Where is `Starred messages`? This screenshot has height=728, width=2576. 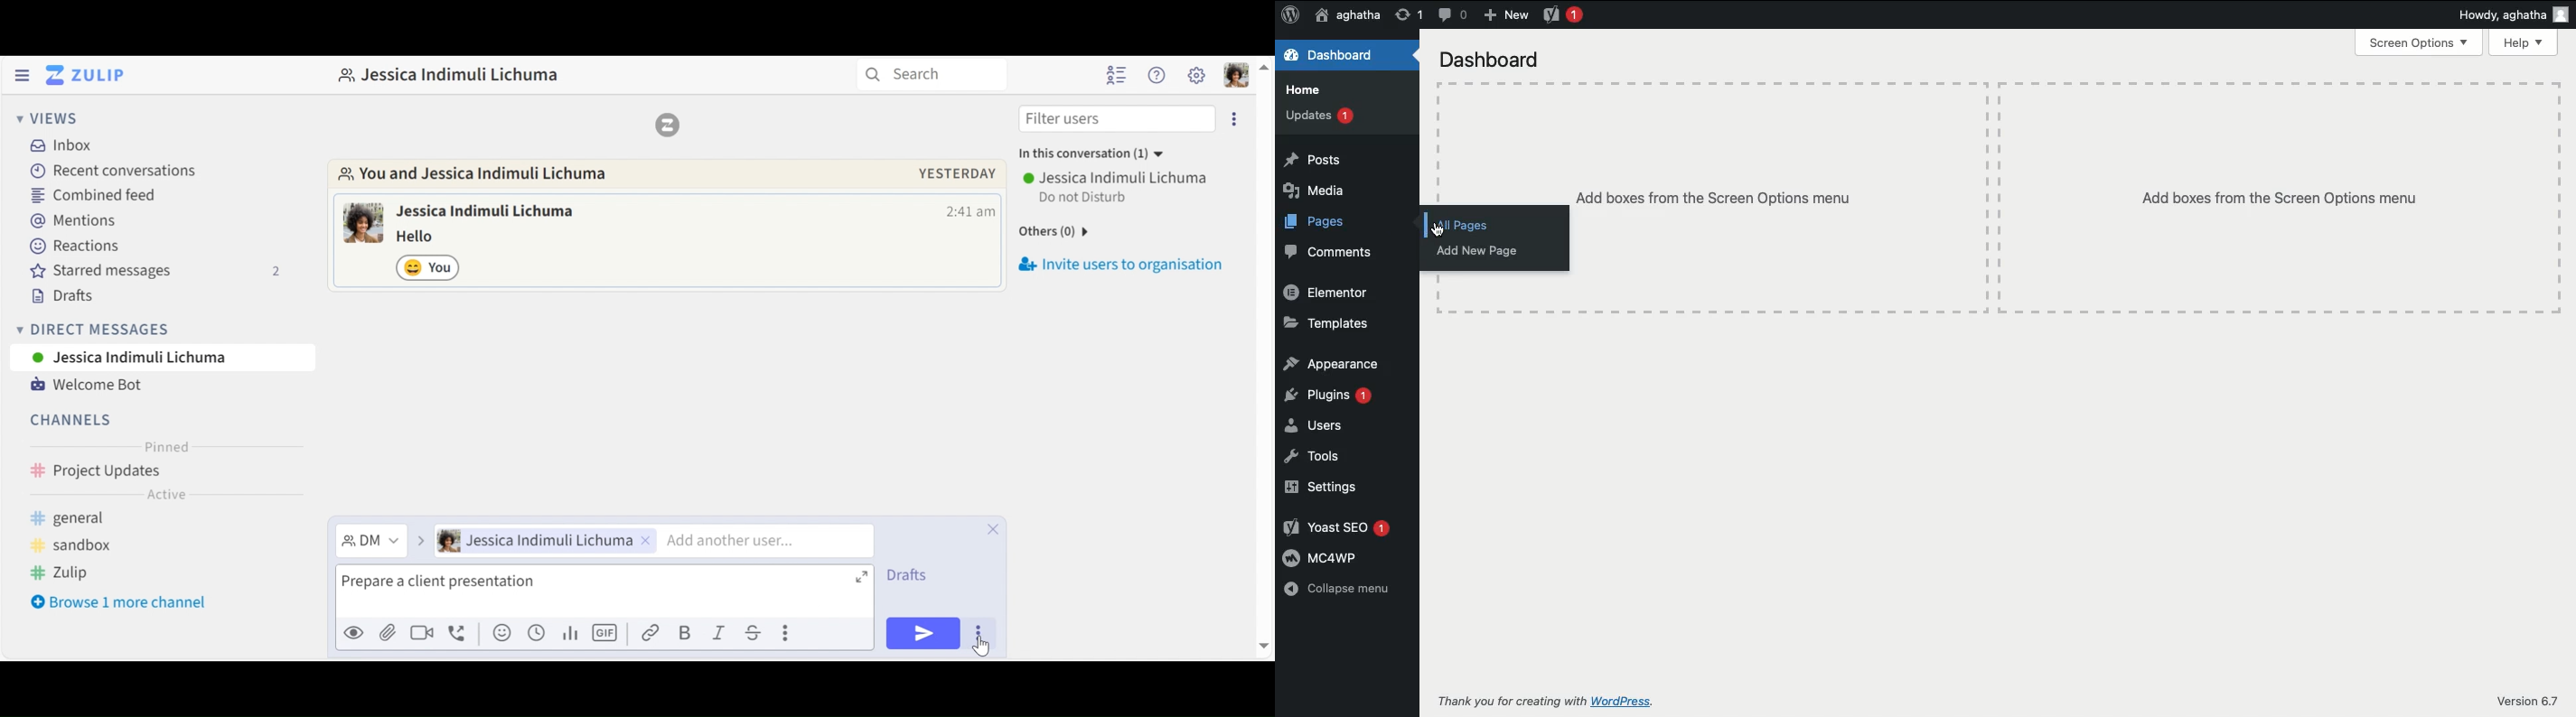
Starred messages is located at coordinates (156, 273).